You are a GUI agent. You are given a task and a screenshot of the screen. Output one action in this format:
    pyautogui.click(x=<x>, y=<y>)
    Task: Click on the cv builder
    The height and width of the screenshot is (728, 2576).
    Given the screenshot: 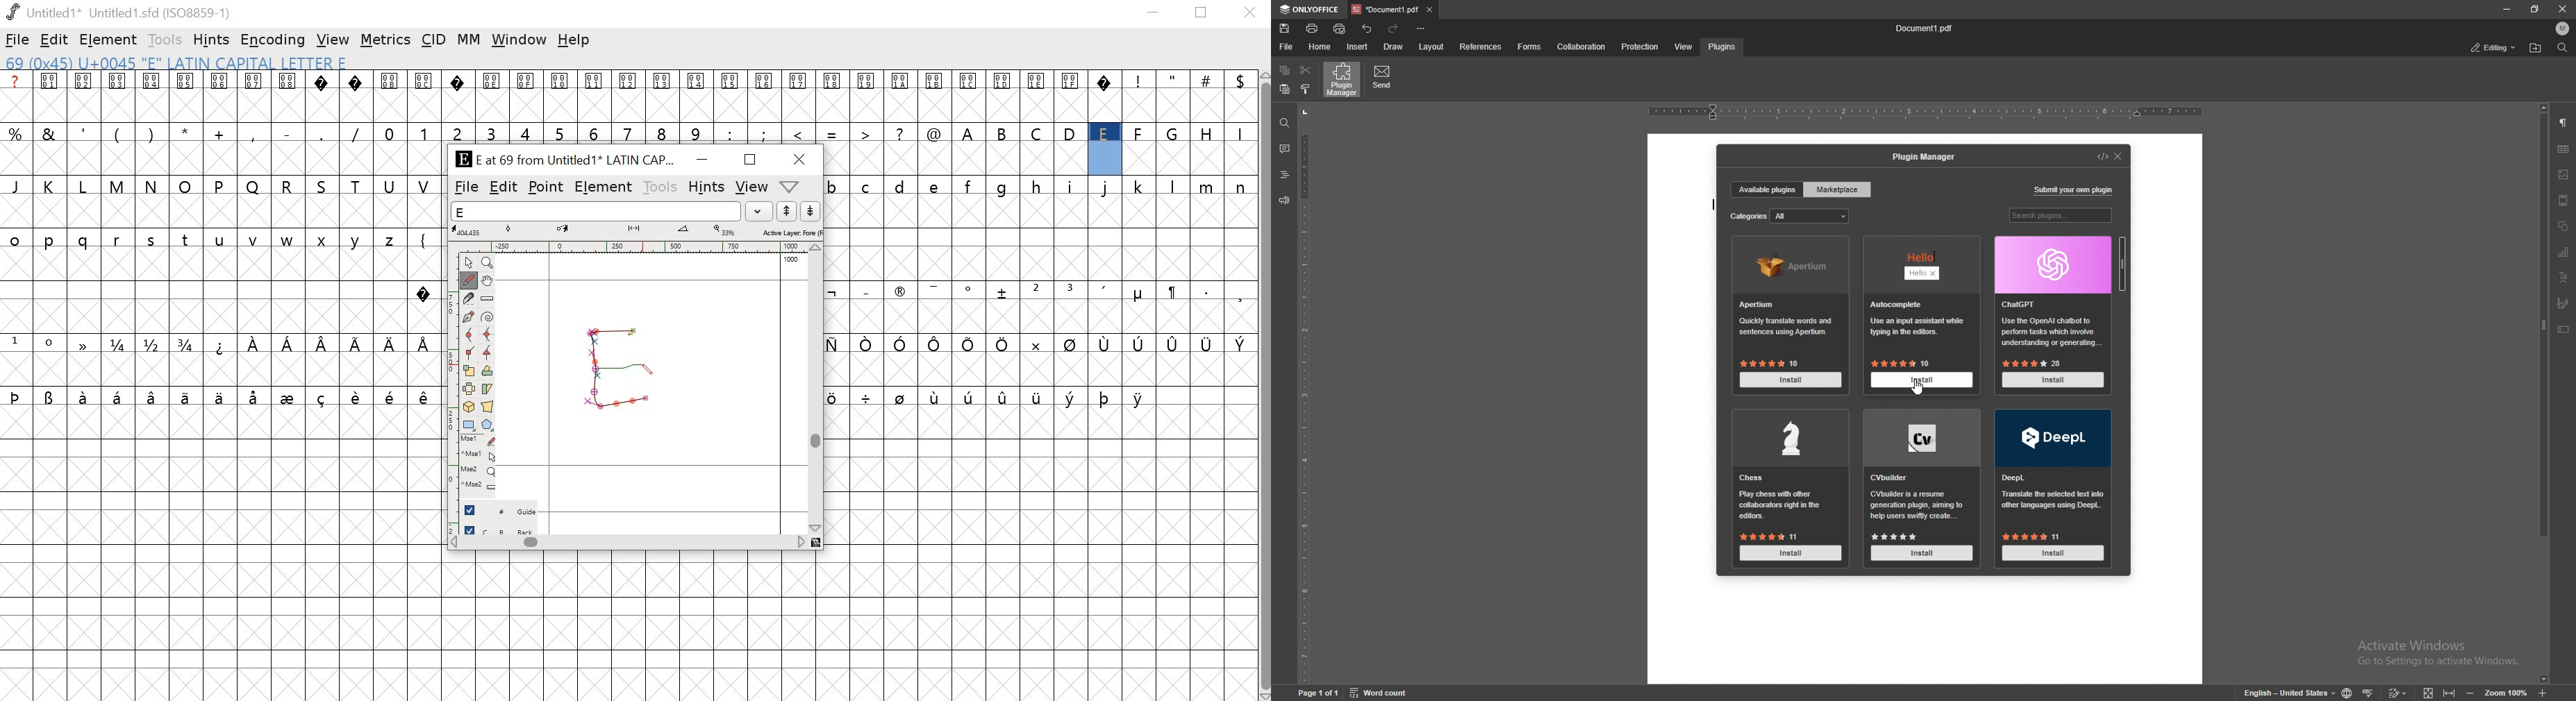 What is the action you would take?
    pyautogui.click(x=1923, y=475)
    